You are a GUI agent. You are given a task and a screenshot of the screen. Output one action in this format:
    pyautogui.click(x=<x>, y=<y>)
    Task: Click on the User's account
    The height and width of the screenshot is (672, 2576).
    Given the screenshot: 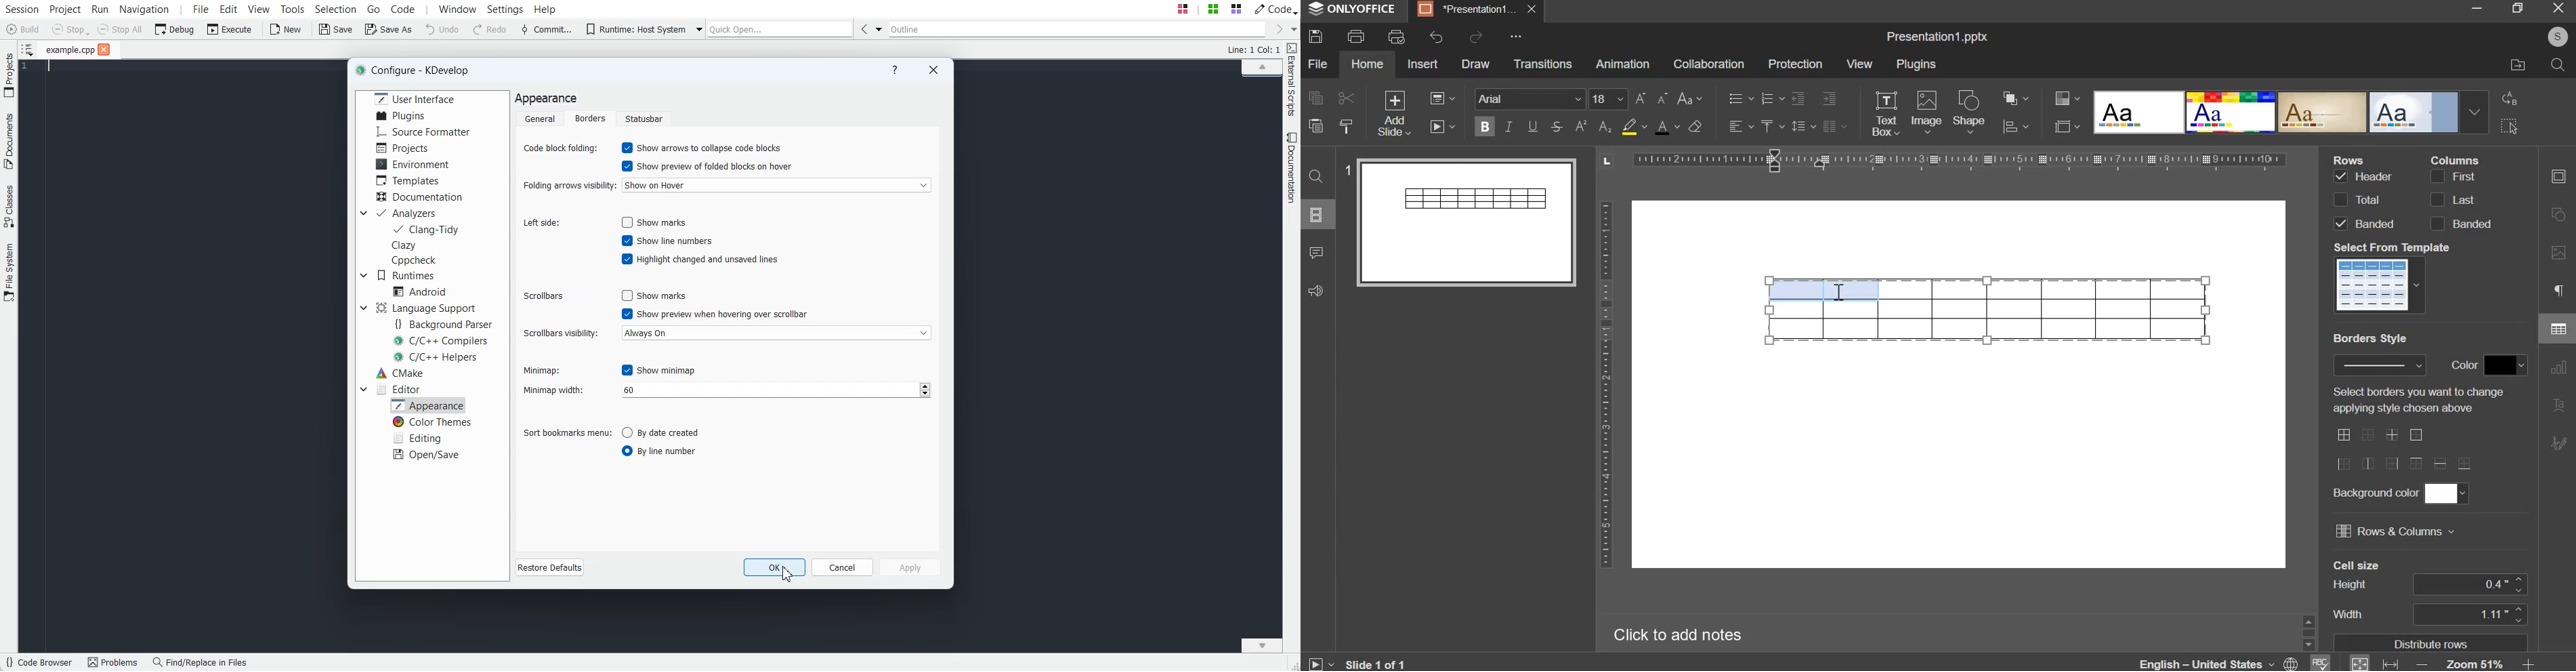 What is the action you would take?
    pyautogui.click(x=2558, y=35)
    